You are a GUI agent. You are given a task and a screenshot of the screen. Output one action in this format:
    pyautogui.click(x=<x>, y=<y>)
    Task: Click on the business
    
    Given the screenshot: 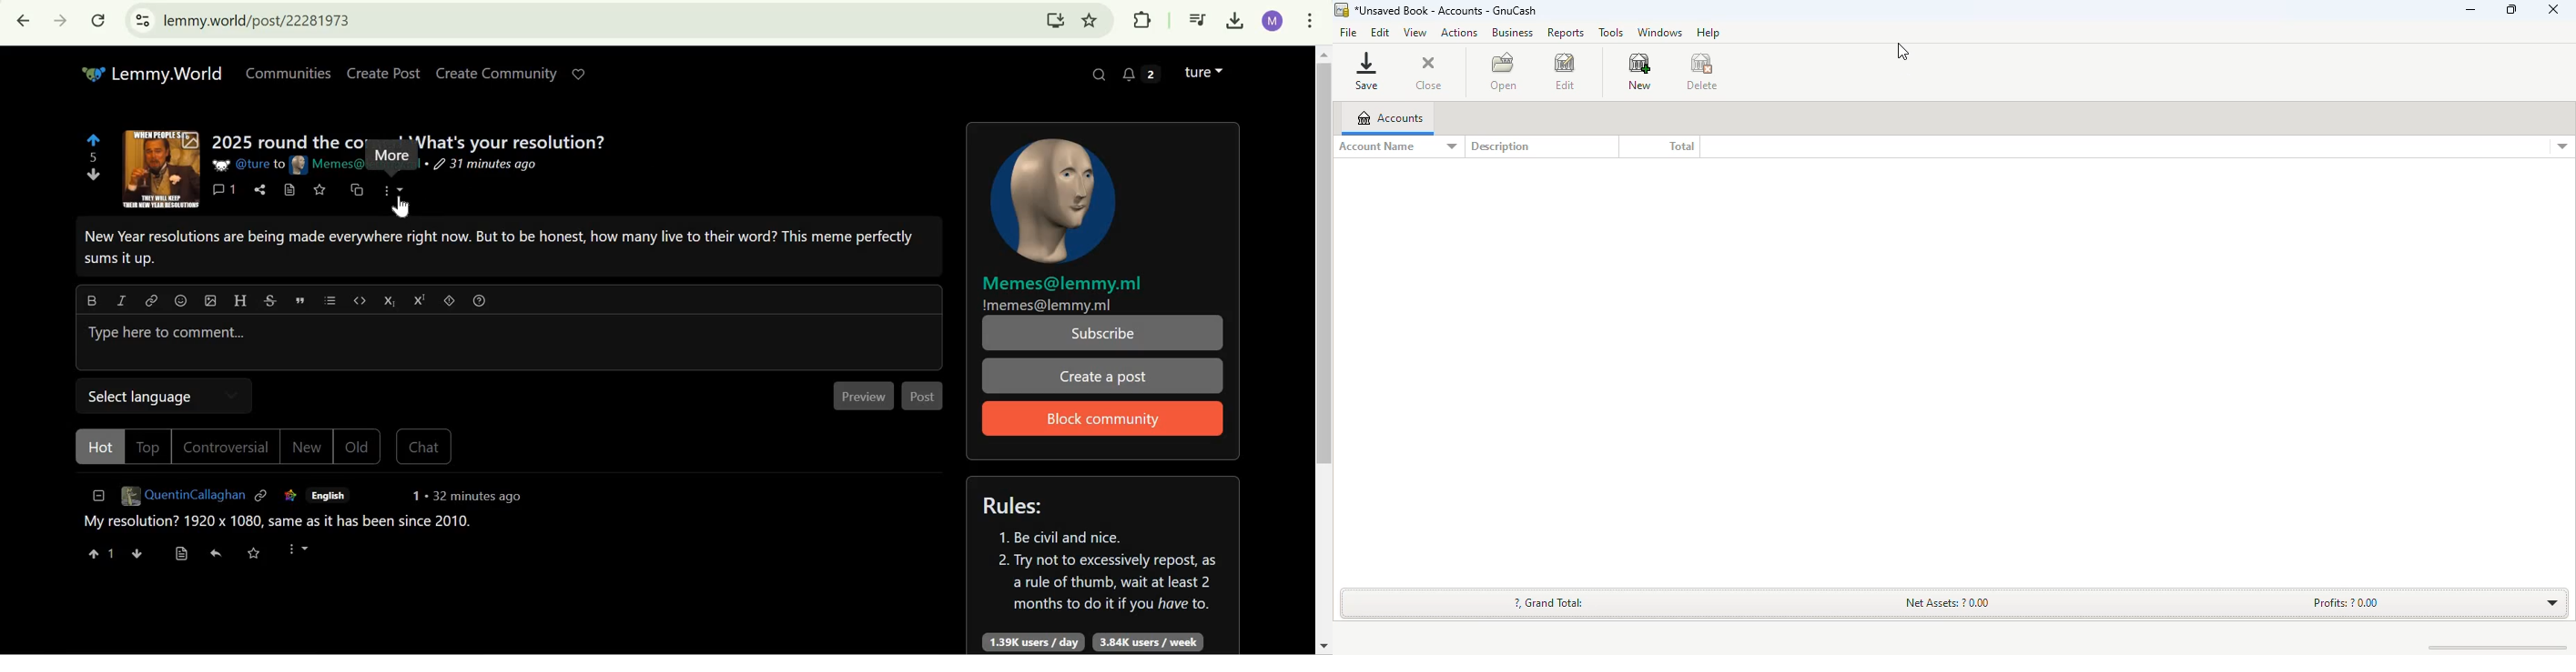 What is the action you would take?
    pyautogui.click(x=1512, y=32)
    